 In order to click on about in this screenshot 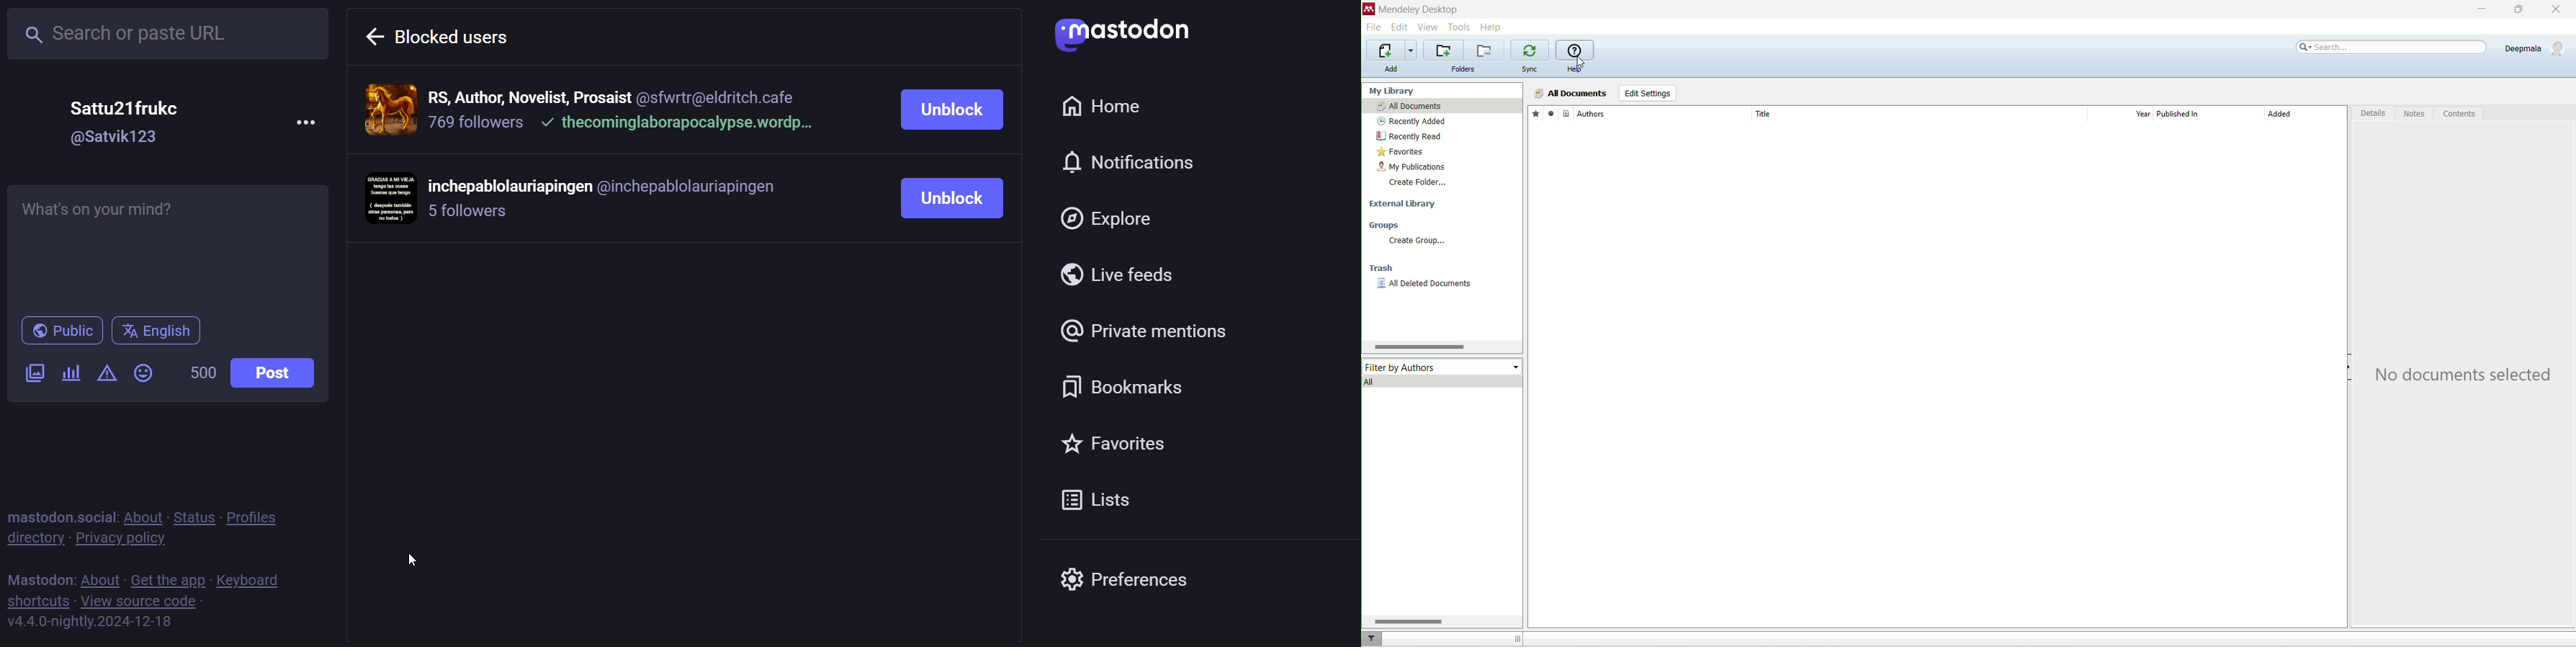, I will do `click(98, 576)`.